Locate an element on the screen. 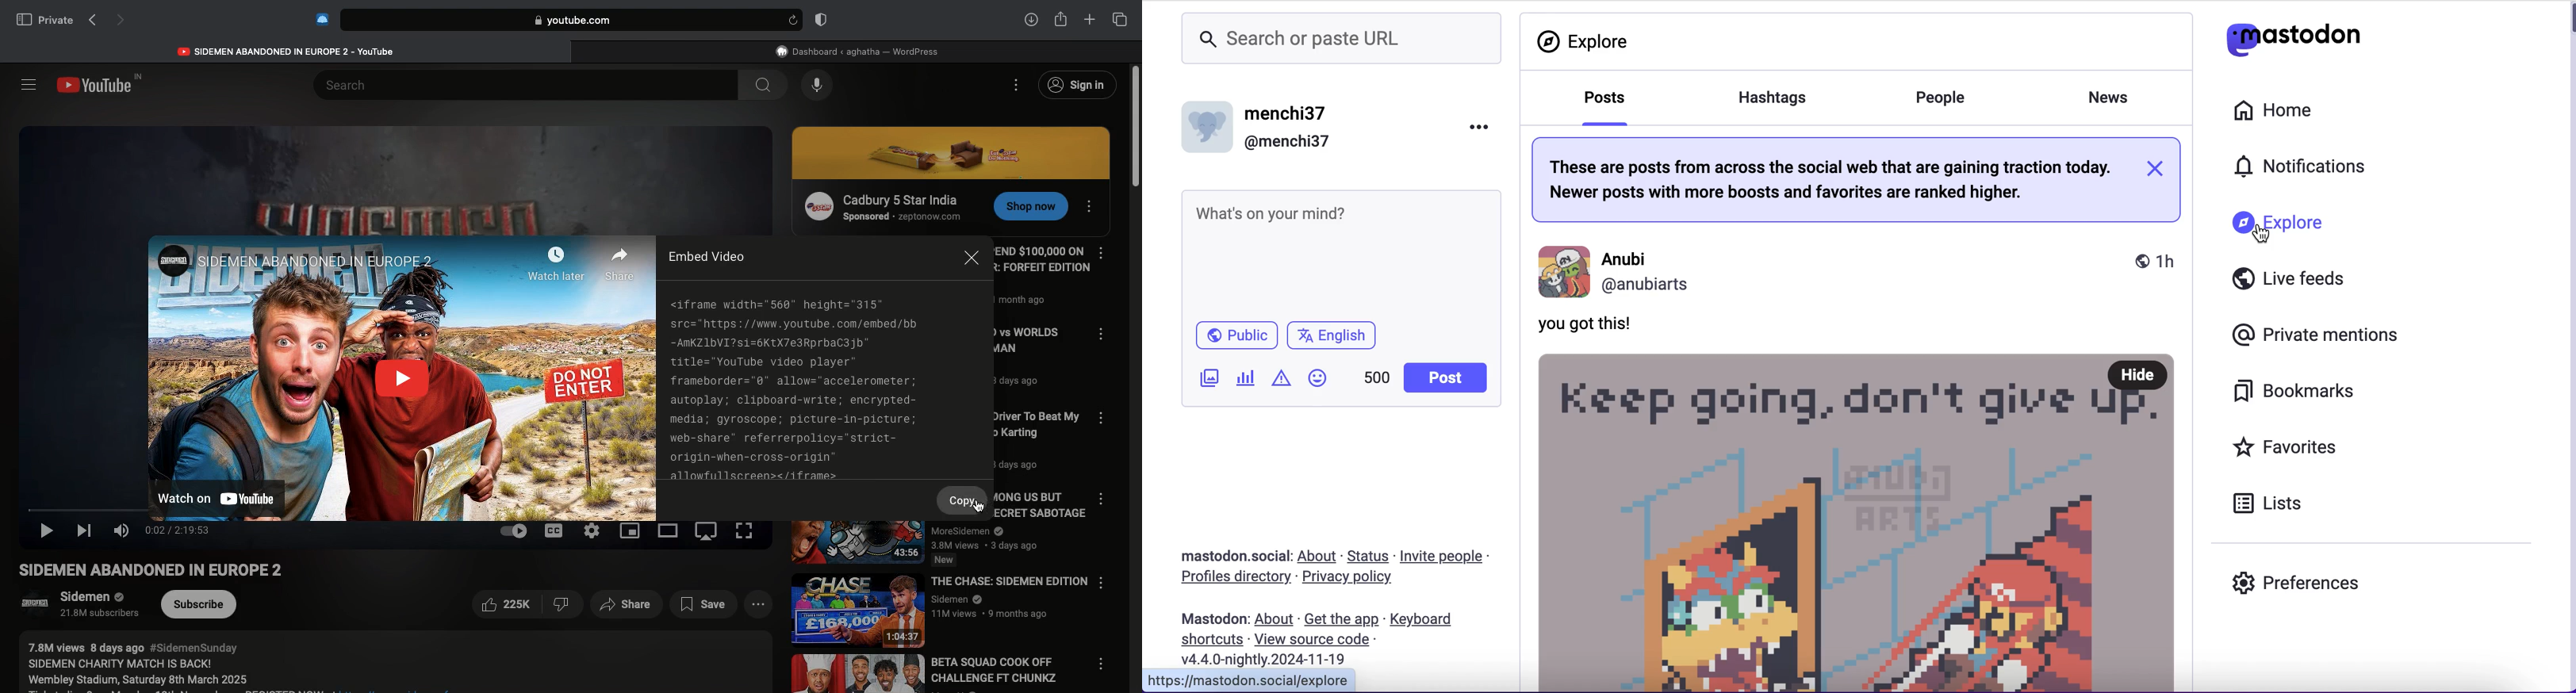 The width and height of the screenshot is (2576, 700). Anubi is located at coordinates (1643, 259).